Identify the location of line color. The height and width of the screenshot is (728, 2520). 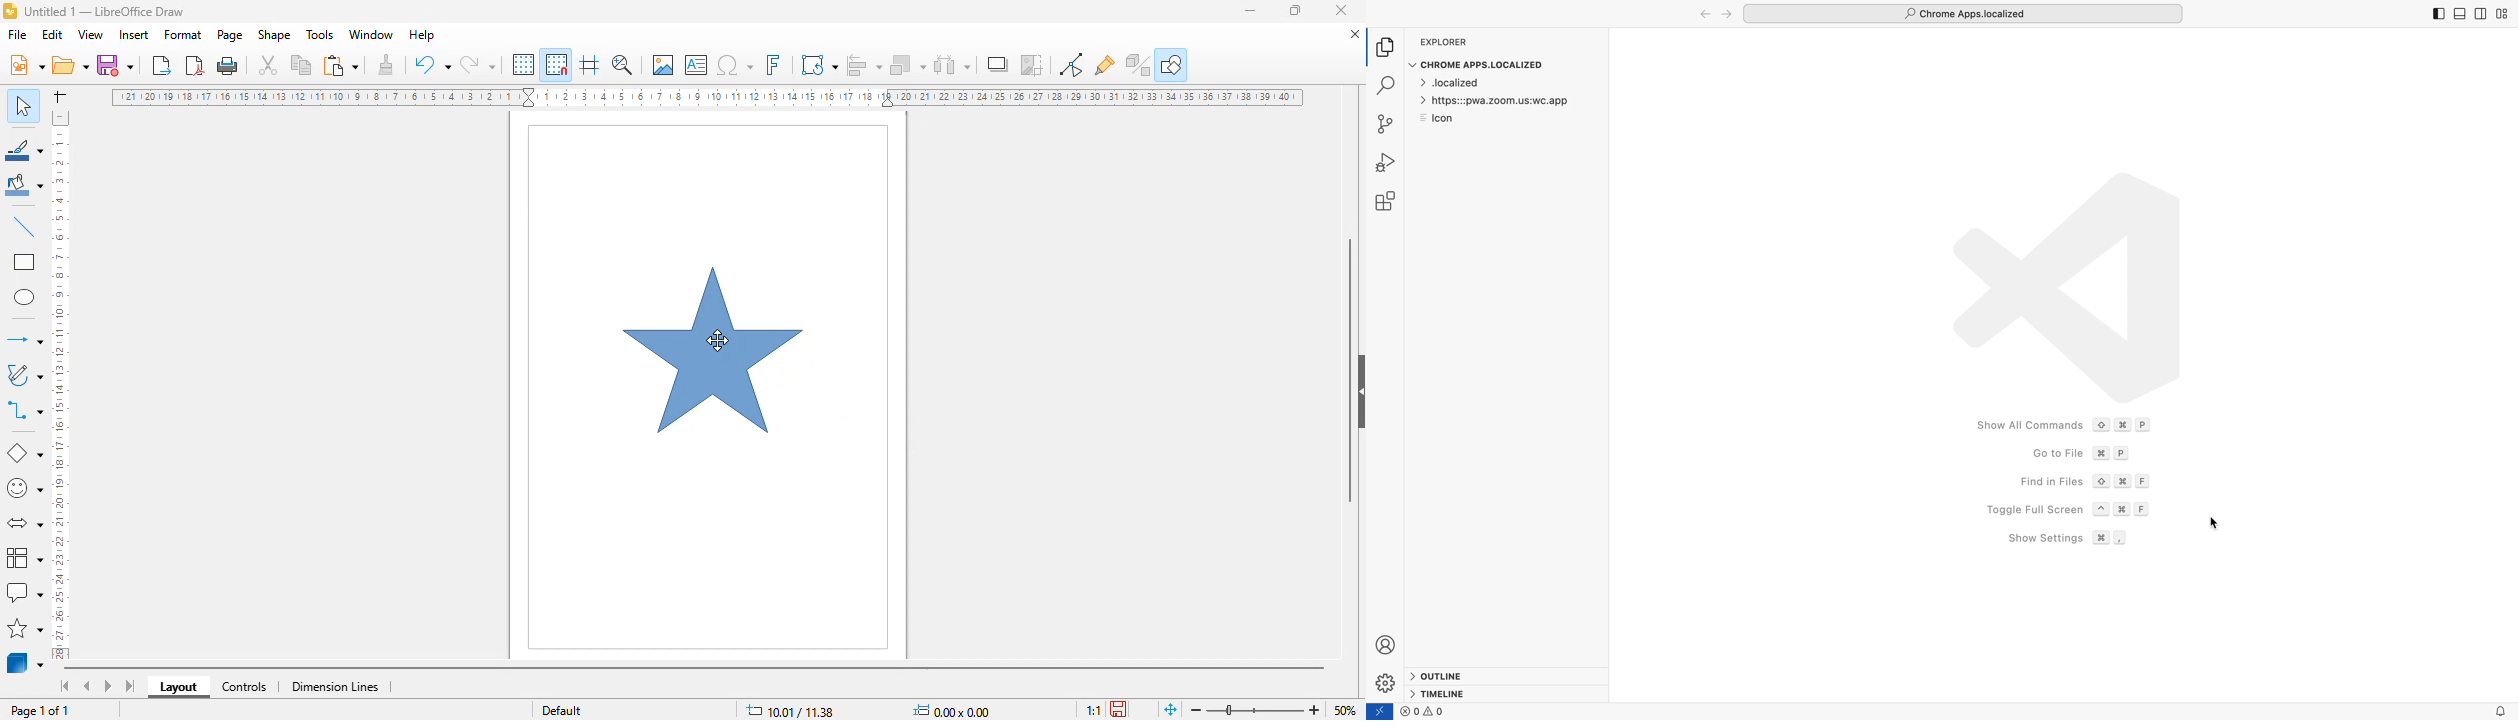
(24, 150).